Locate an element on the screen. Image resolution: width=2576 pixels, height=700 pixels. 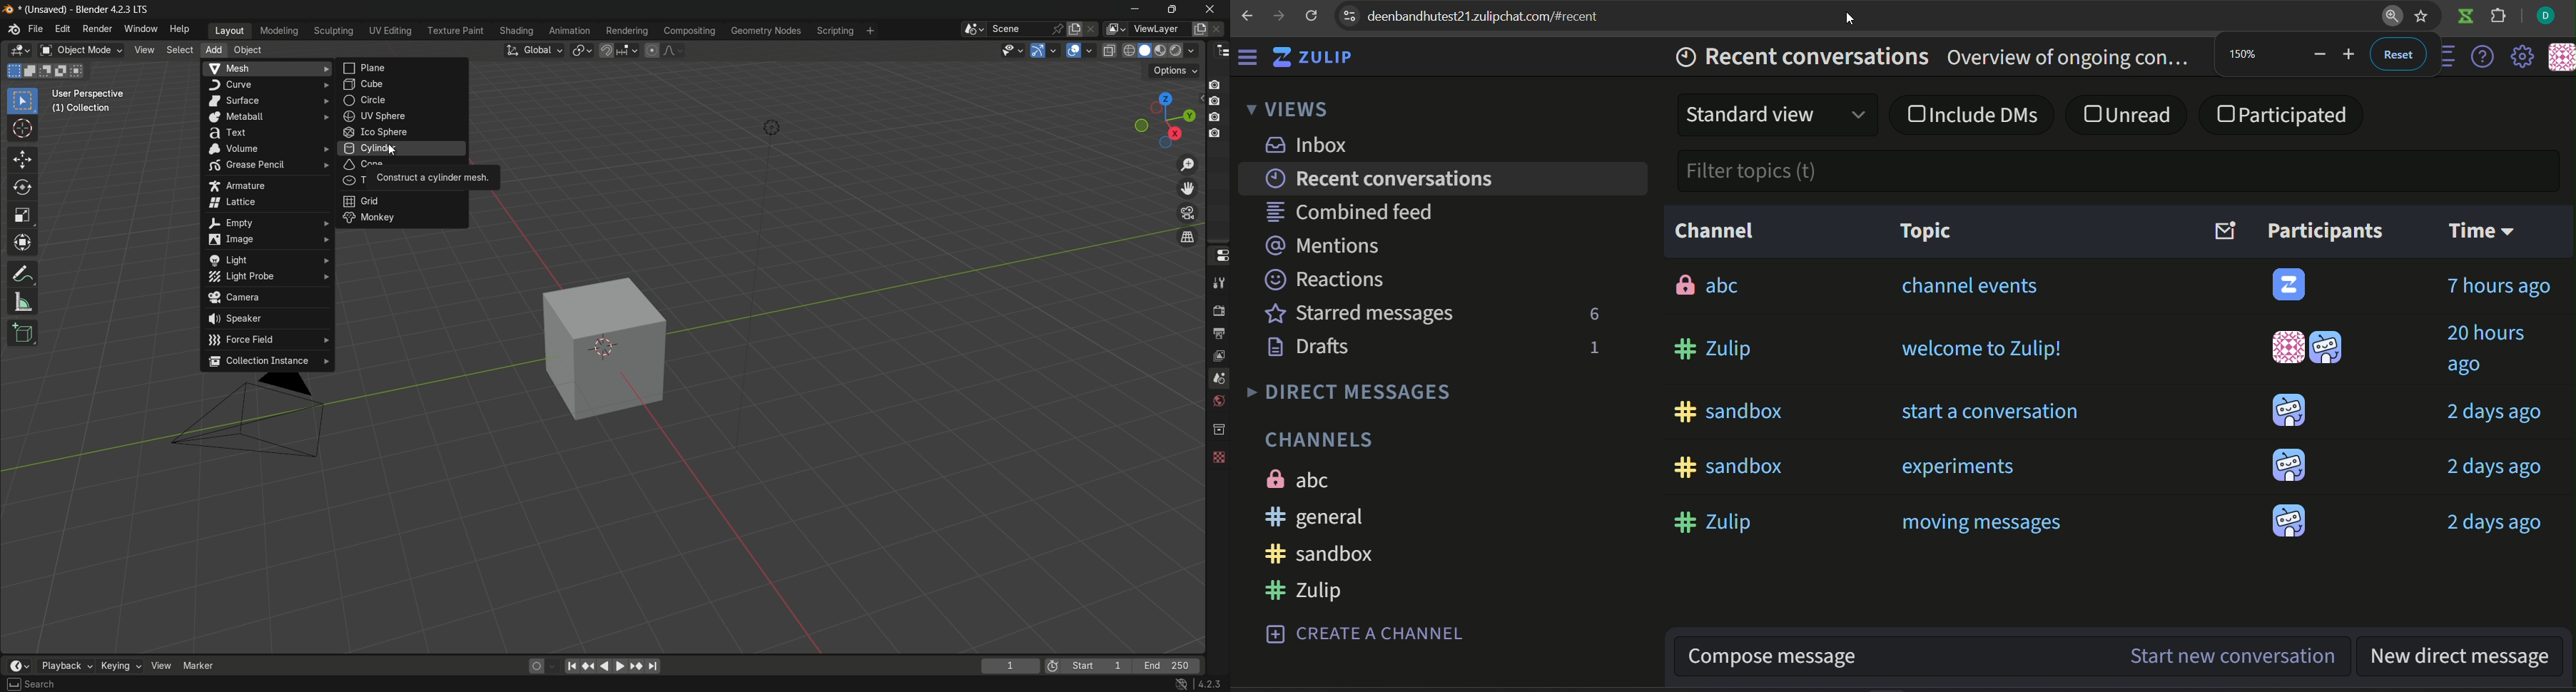
animation menu is located at coordinates (571, 32).